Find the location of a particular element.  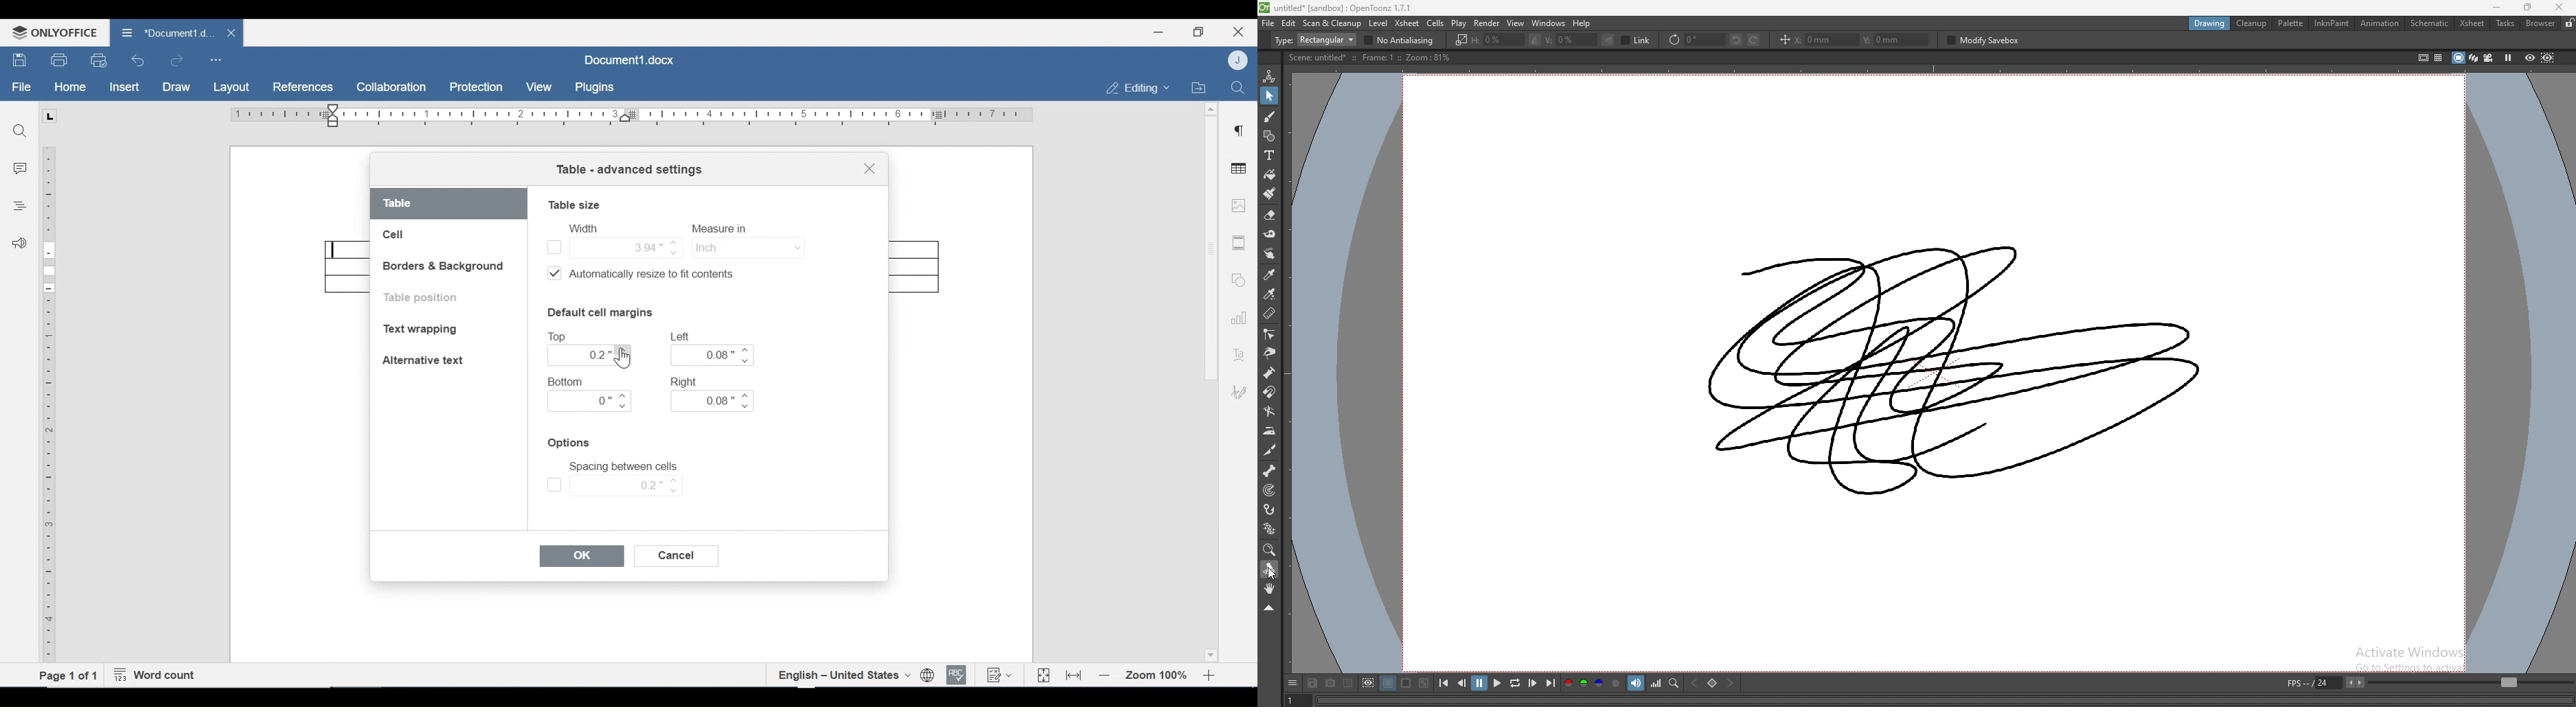

Redo is located at coordinates (176, 61).